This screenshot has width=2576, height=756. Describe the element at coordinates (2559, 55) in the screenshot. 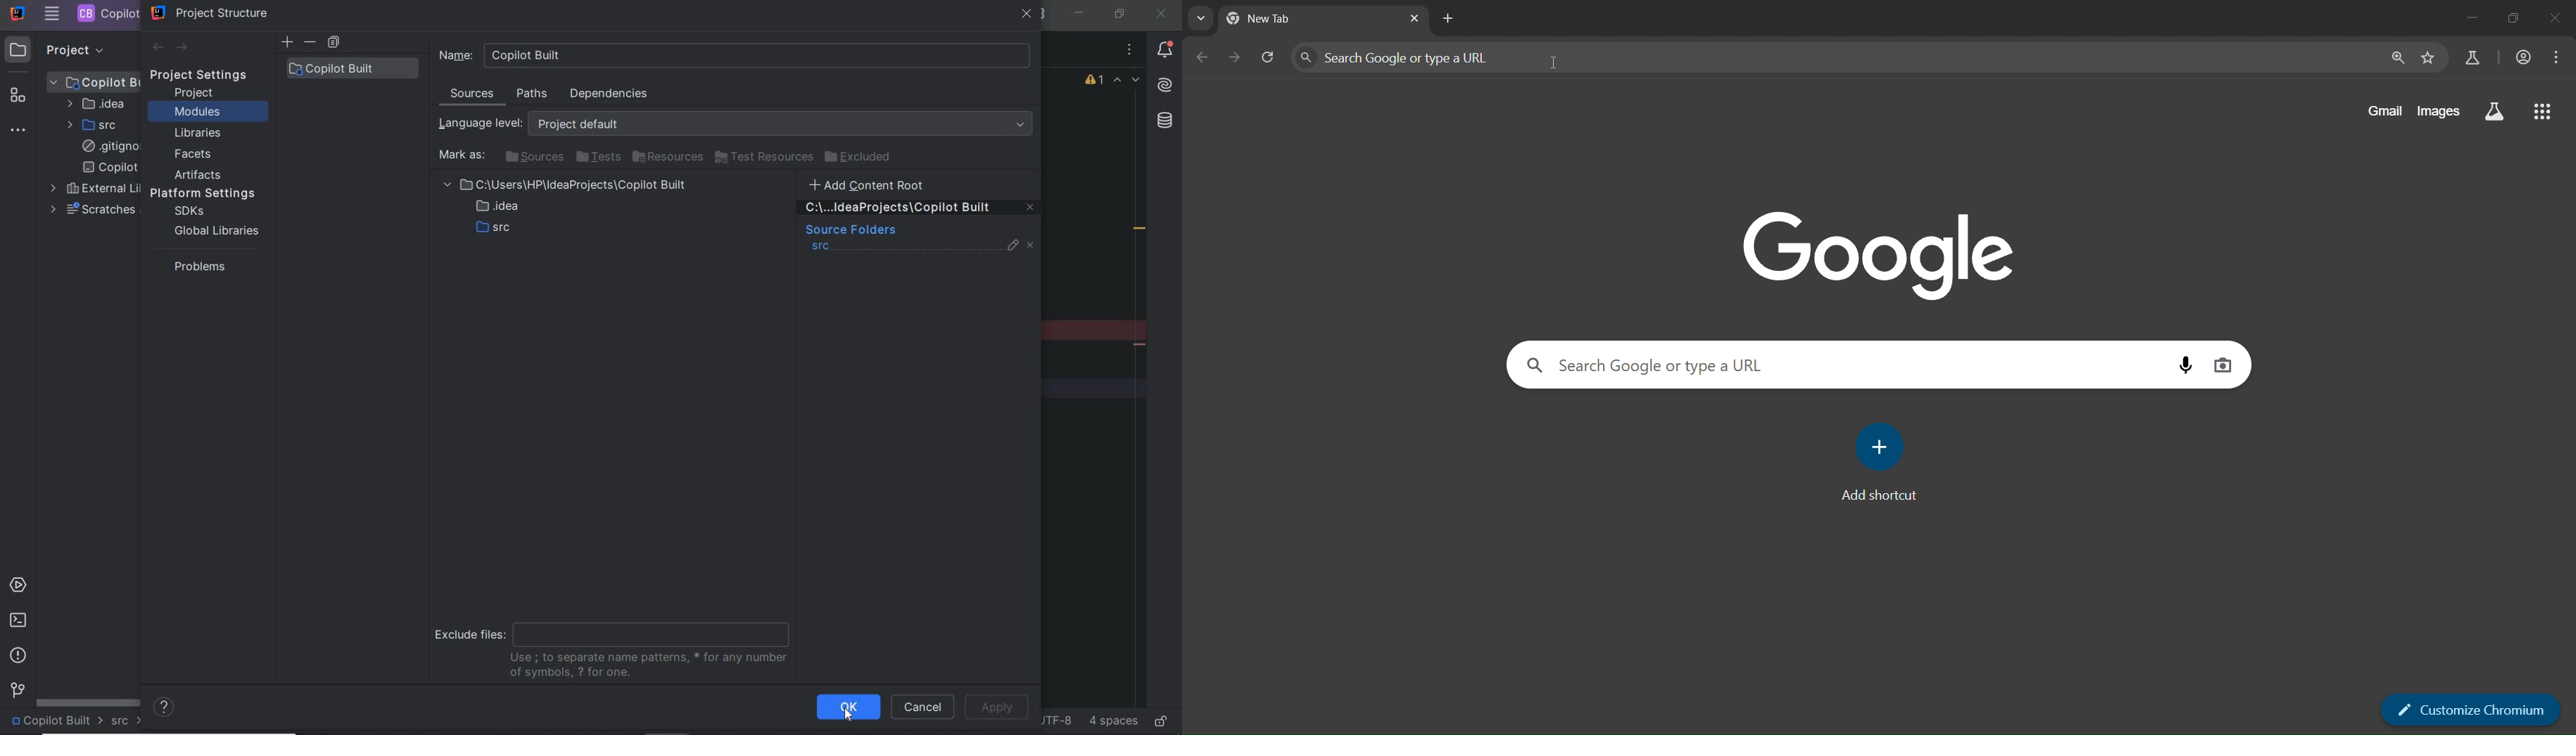

I see `menu` at that location.